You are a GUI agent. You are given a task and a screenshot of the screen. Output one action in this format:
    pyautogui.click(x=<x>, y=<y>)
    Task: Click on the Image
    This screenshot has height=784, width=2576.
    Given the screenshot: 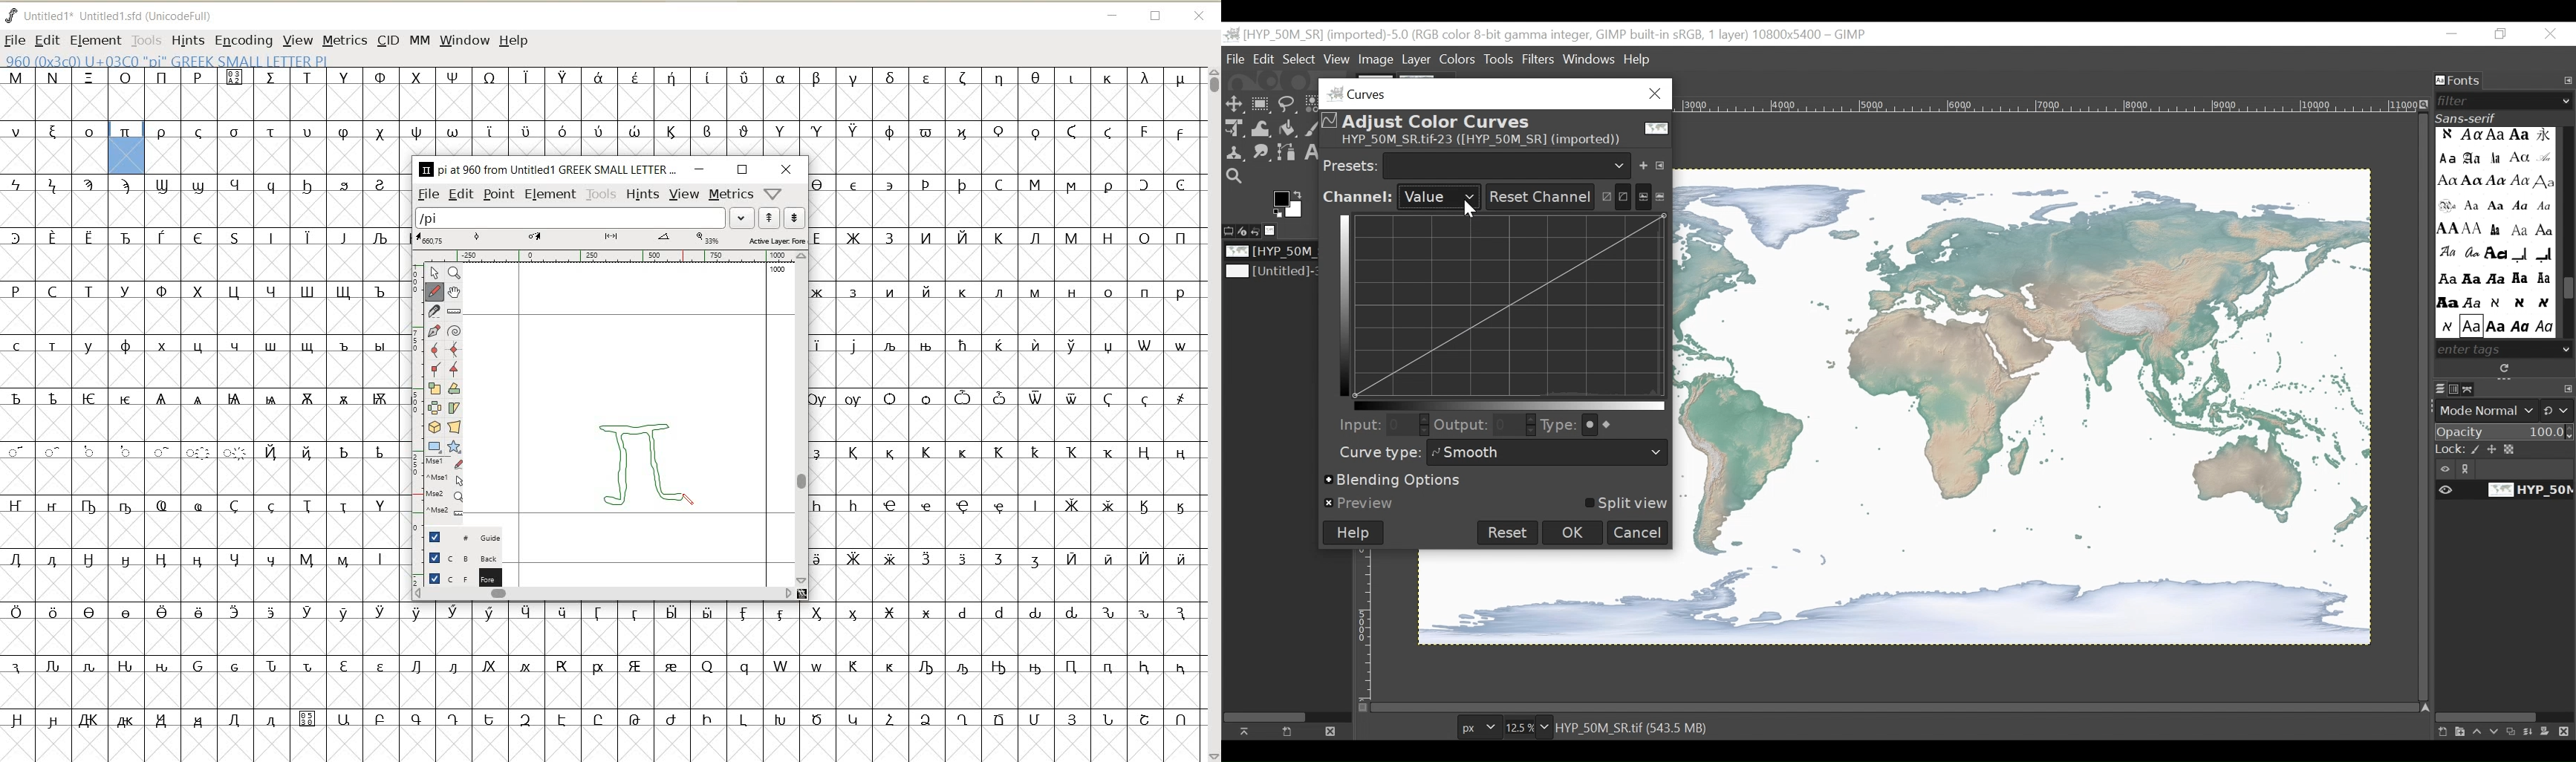 What is the action you would take?
    pyautogui.click(x=2023, y=408)
    